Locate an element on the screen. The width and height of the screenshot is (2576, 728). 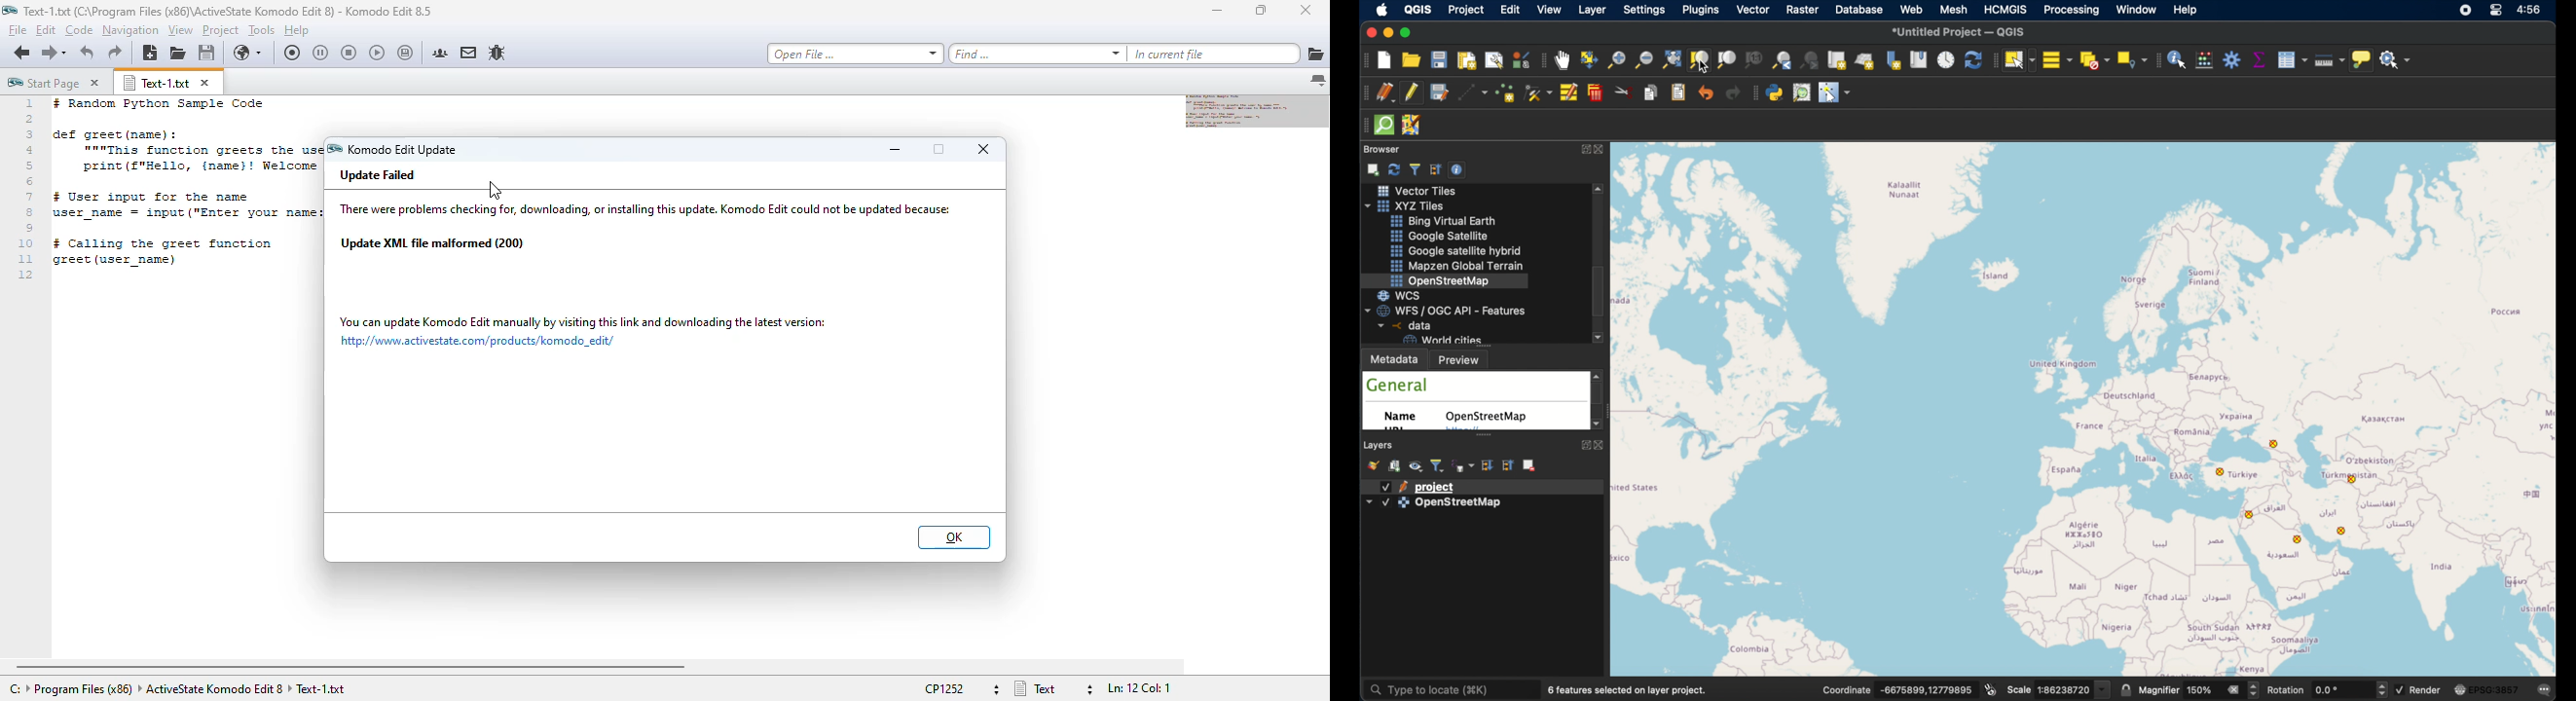
zoom in is located at coordinates (1615, 64).